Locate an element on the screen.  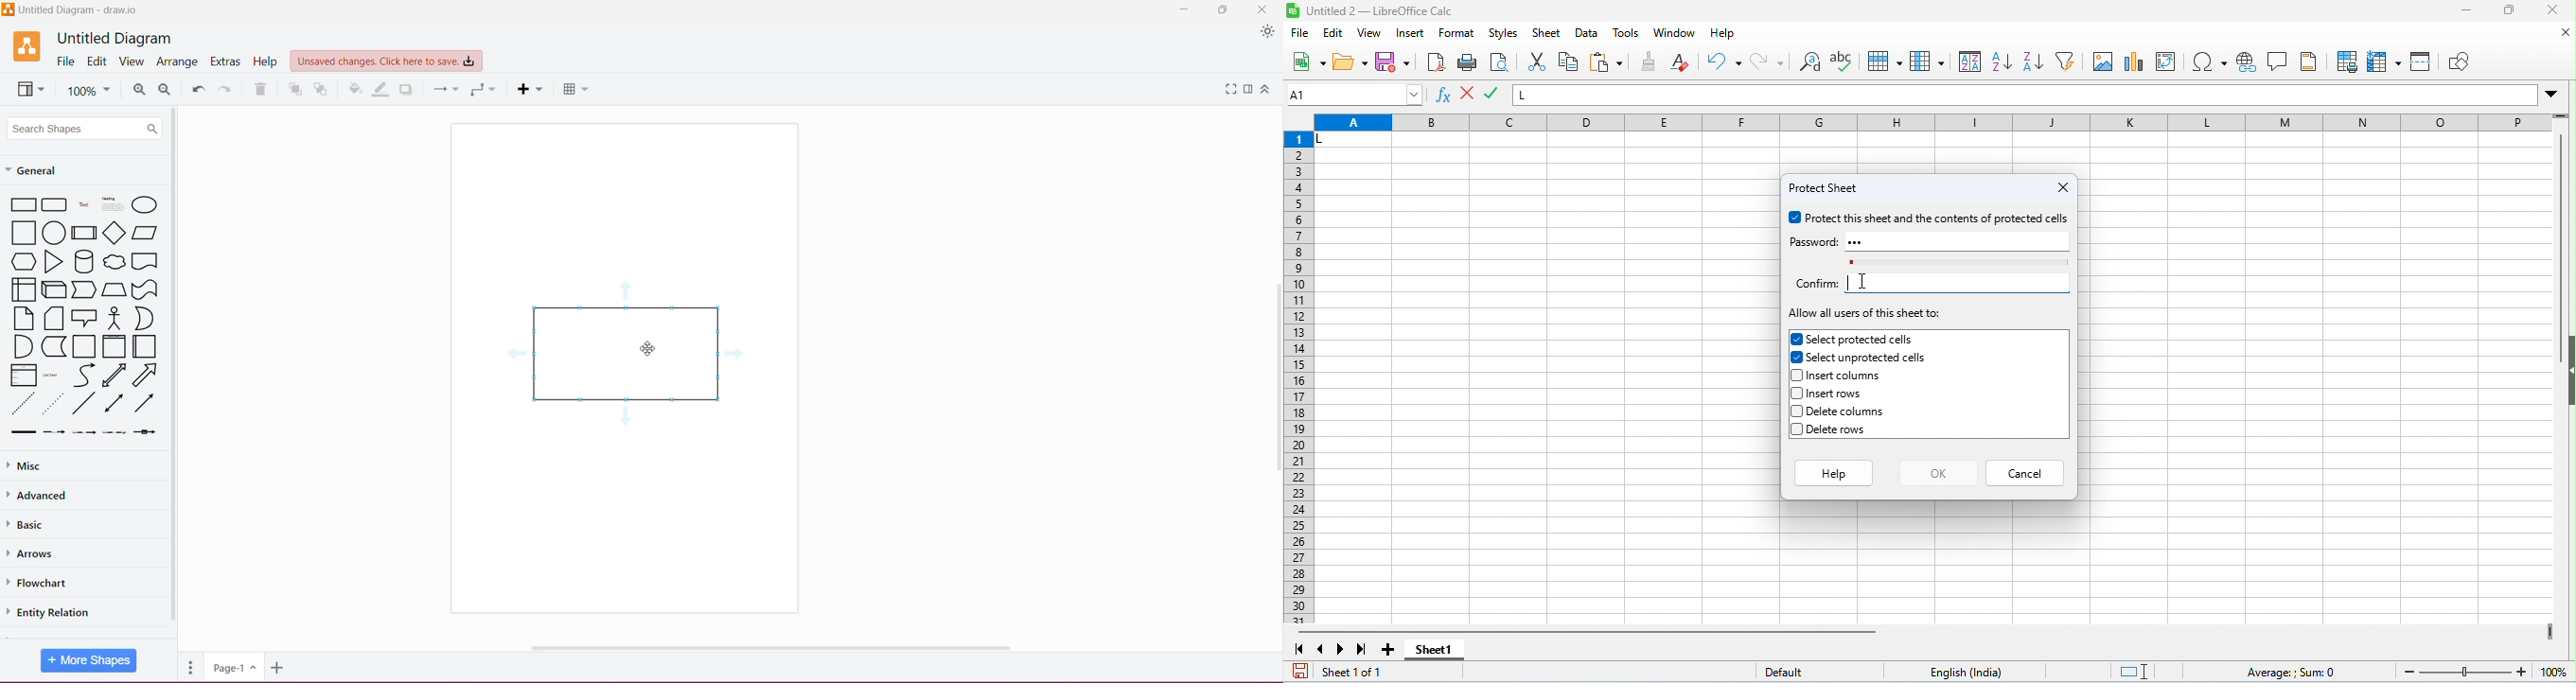
Horizontal Scroll Bar is located at coordinates (780, 648).